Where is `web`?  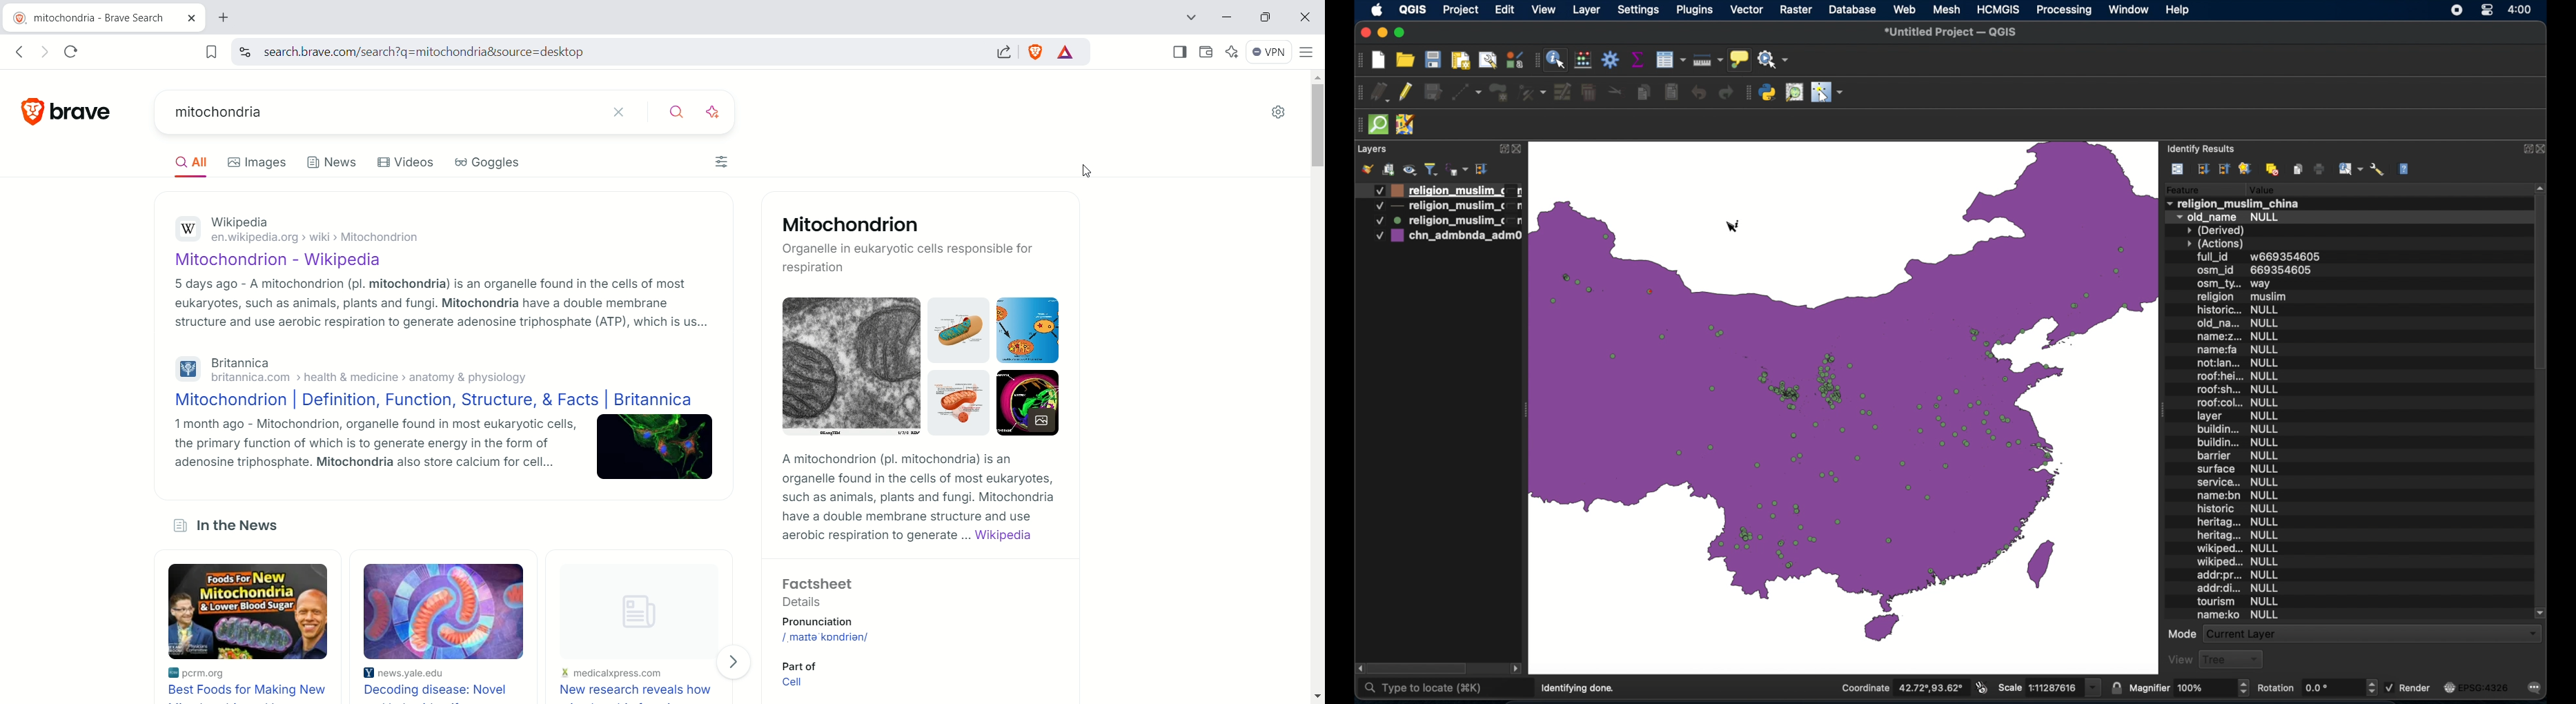
web is located at coordinates (1905, 9).